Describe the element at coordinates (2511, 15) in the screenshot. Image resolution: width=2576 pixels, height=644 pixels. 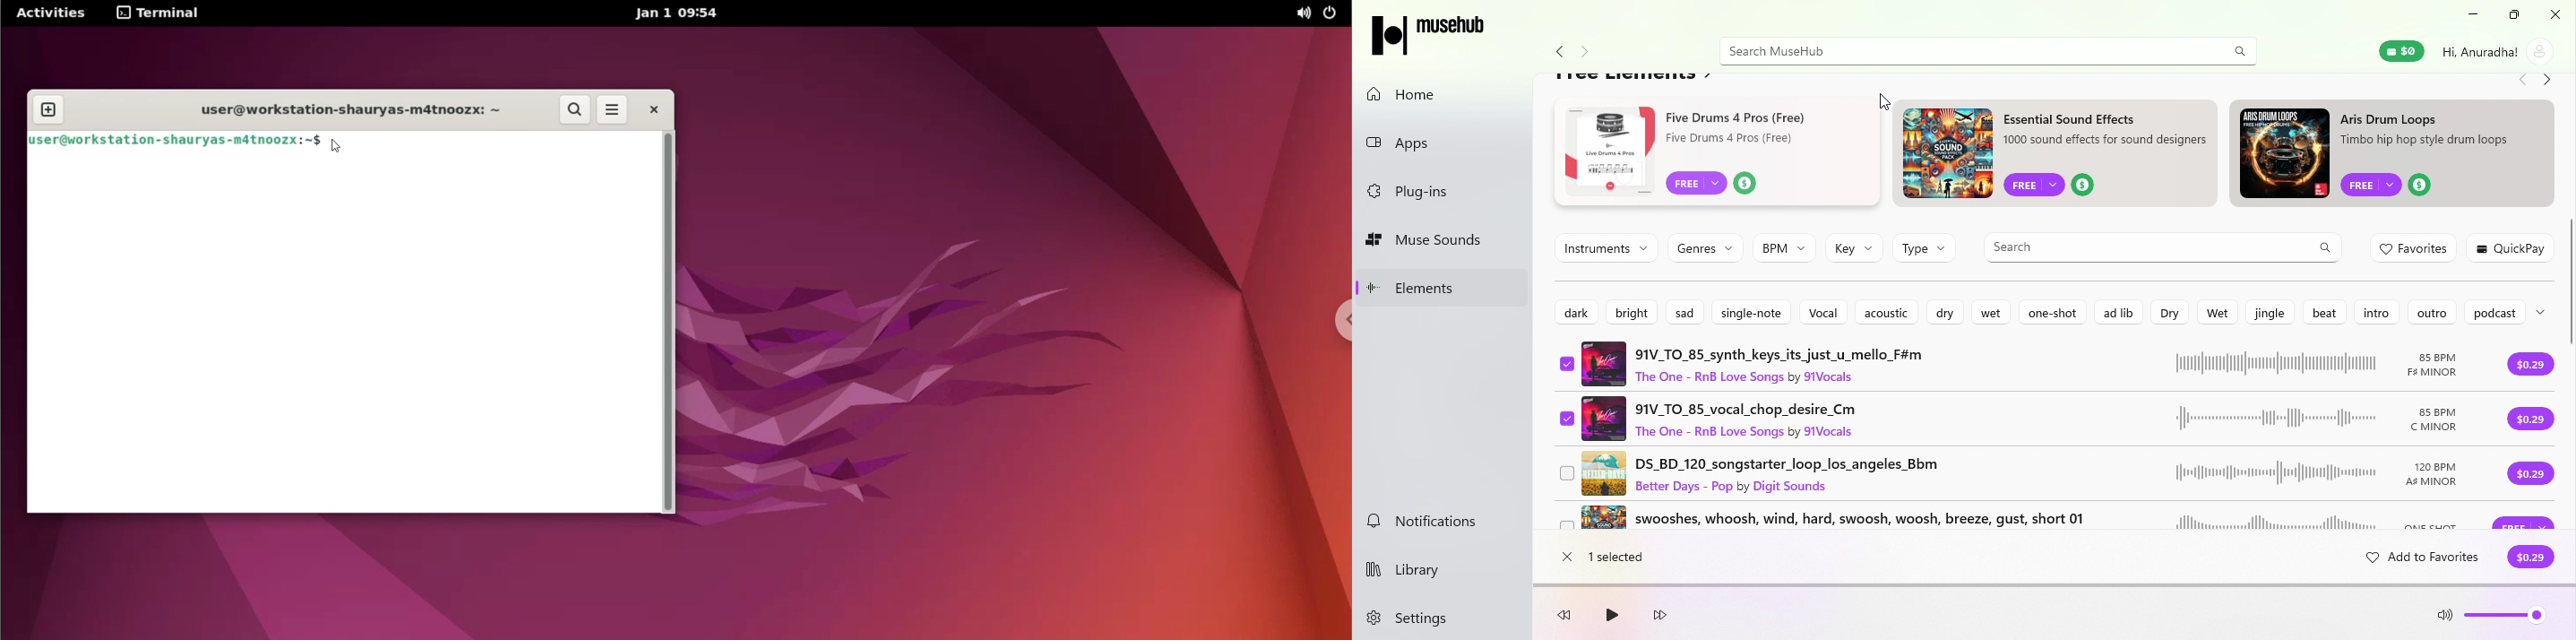
I see `Maximize` at that location.